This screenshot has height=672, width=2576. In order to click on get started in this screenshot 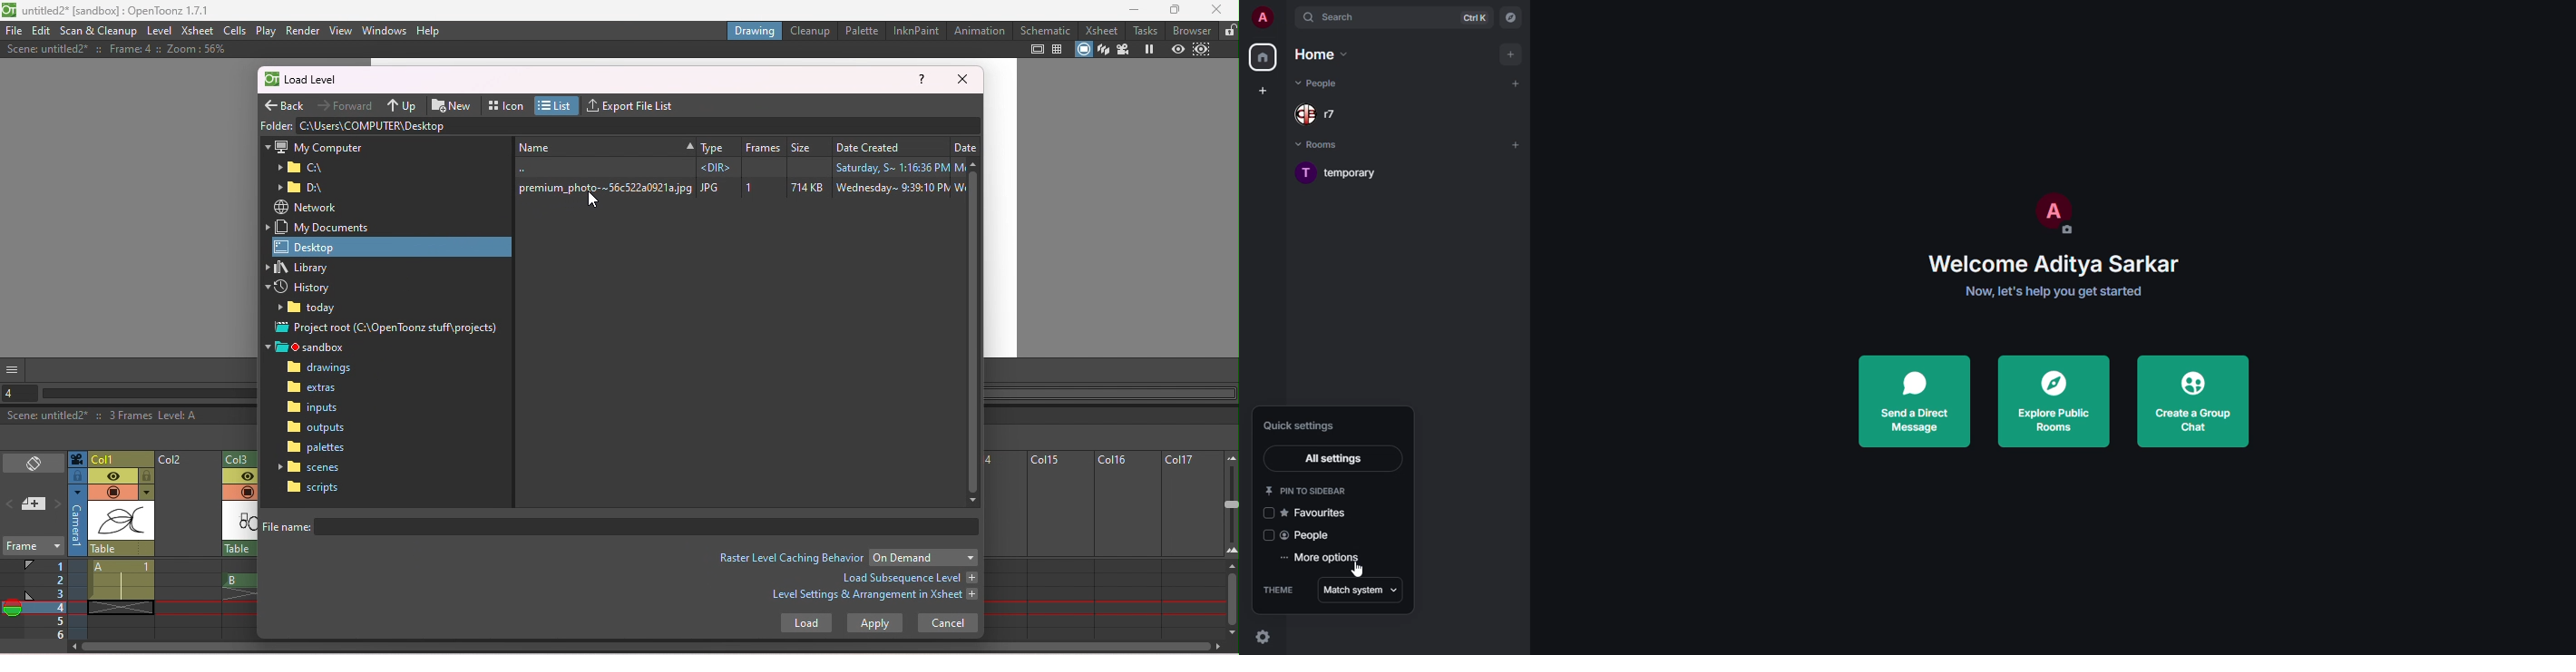, I will do `click(2056, 291)`.